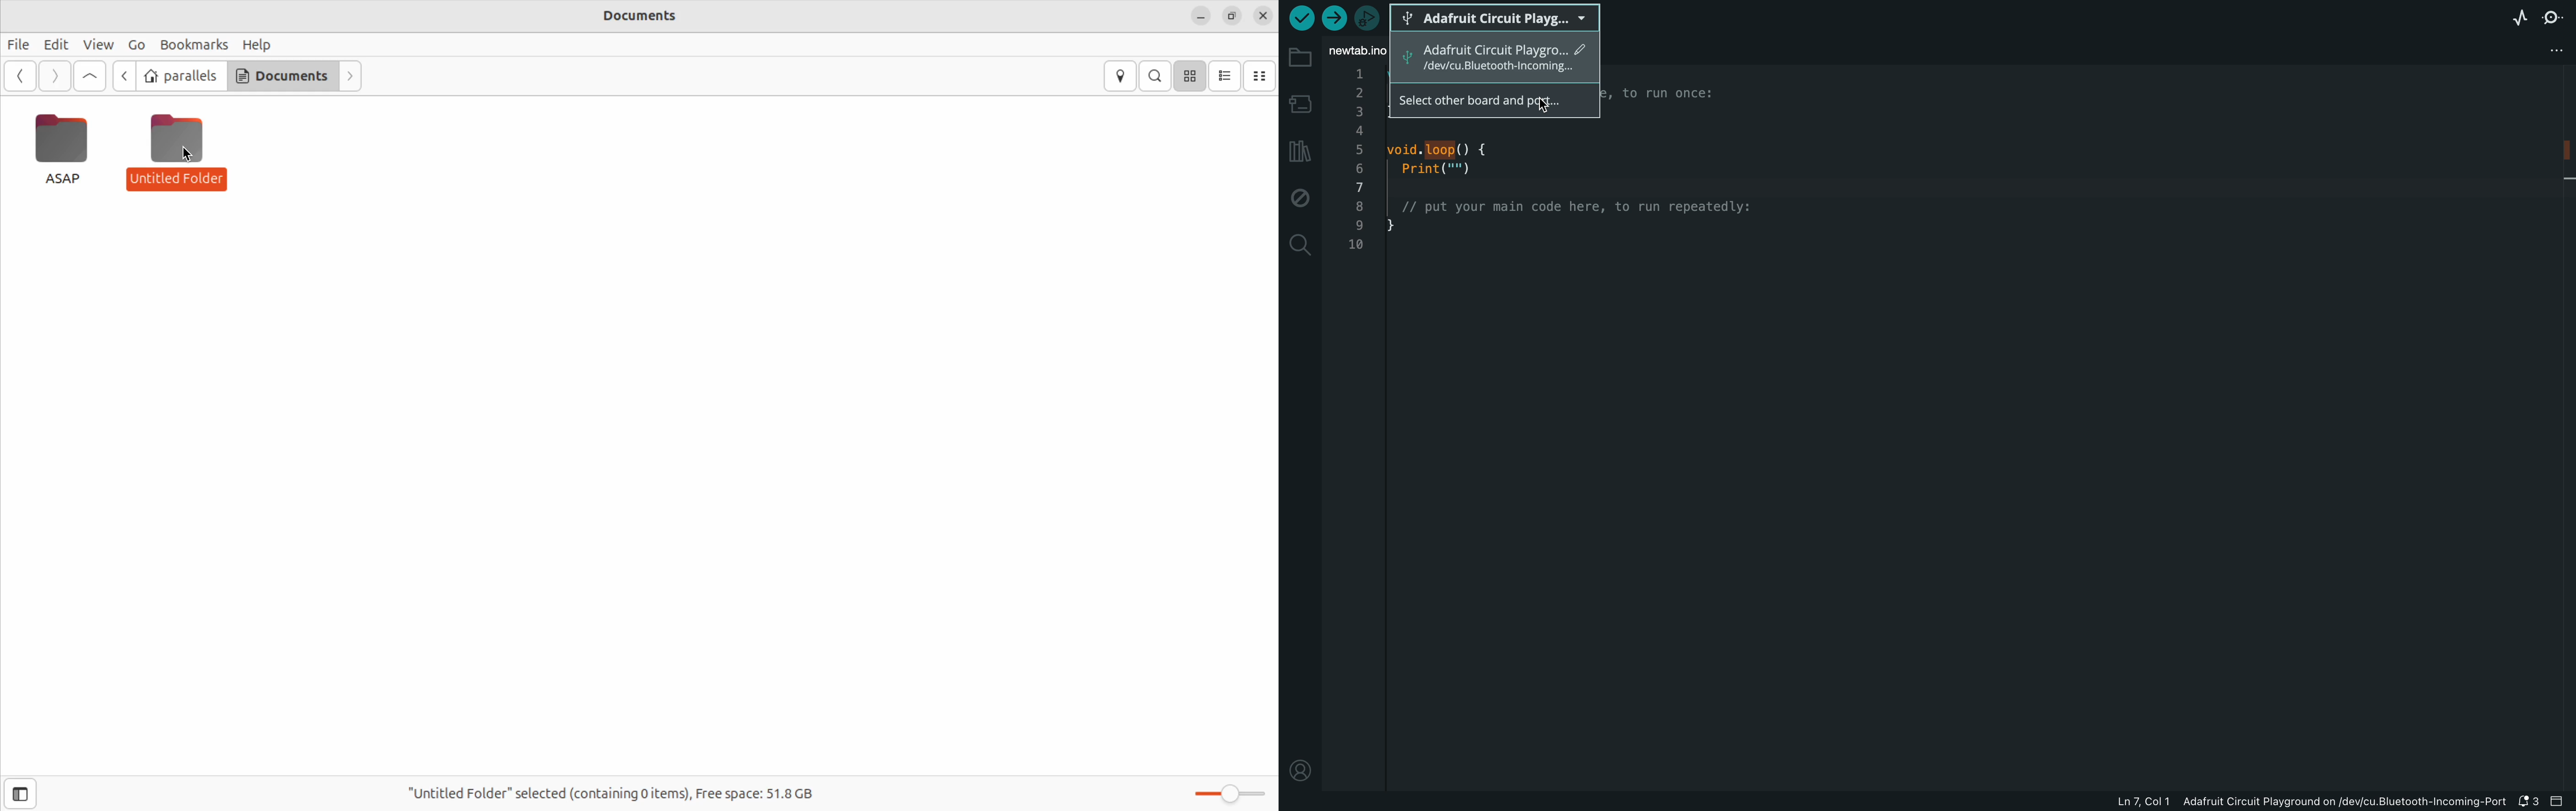 This screenshot has width=2576, height=812. I want to click on ASAP, so click(59, 148).